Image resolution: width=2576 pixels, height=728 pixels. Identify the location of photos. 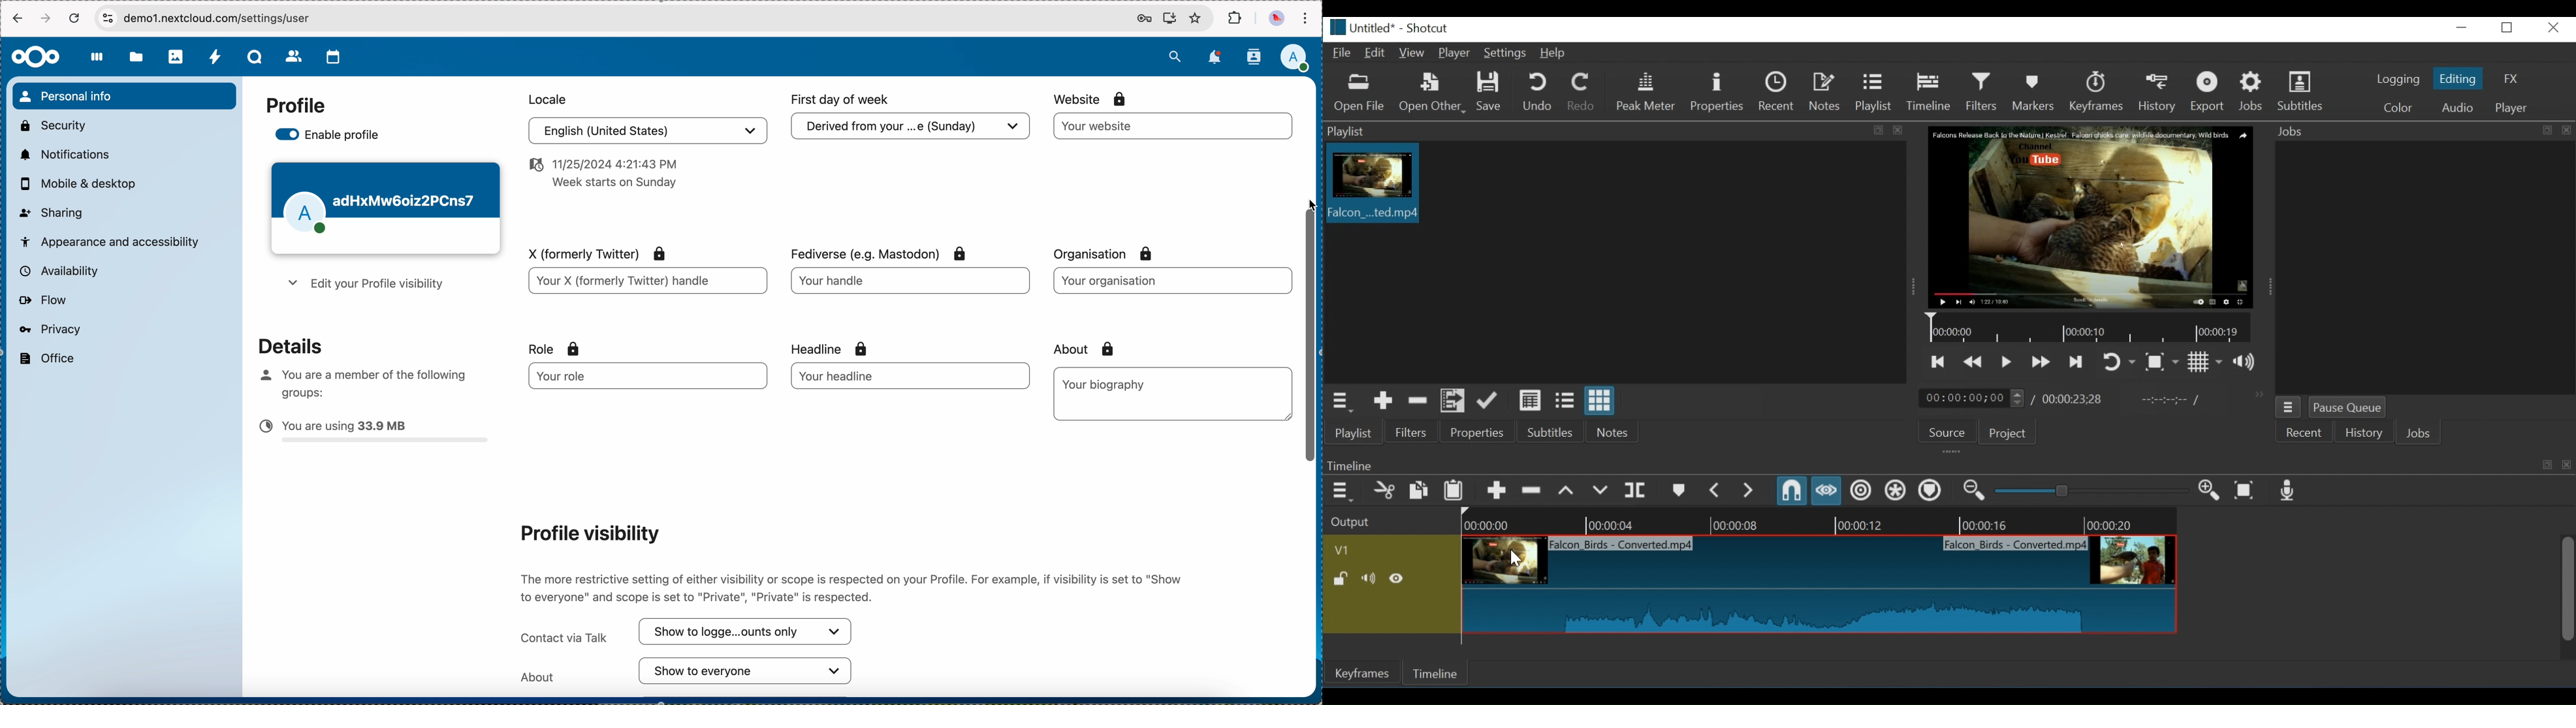
(177, 57).